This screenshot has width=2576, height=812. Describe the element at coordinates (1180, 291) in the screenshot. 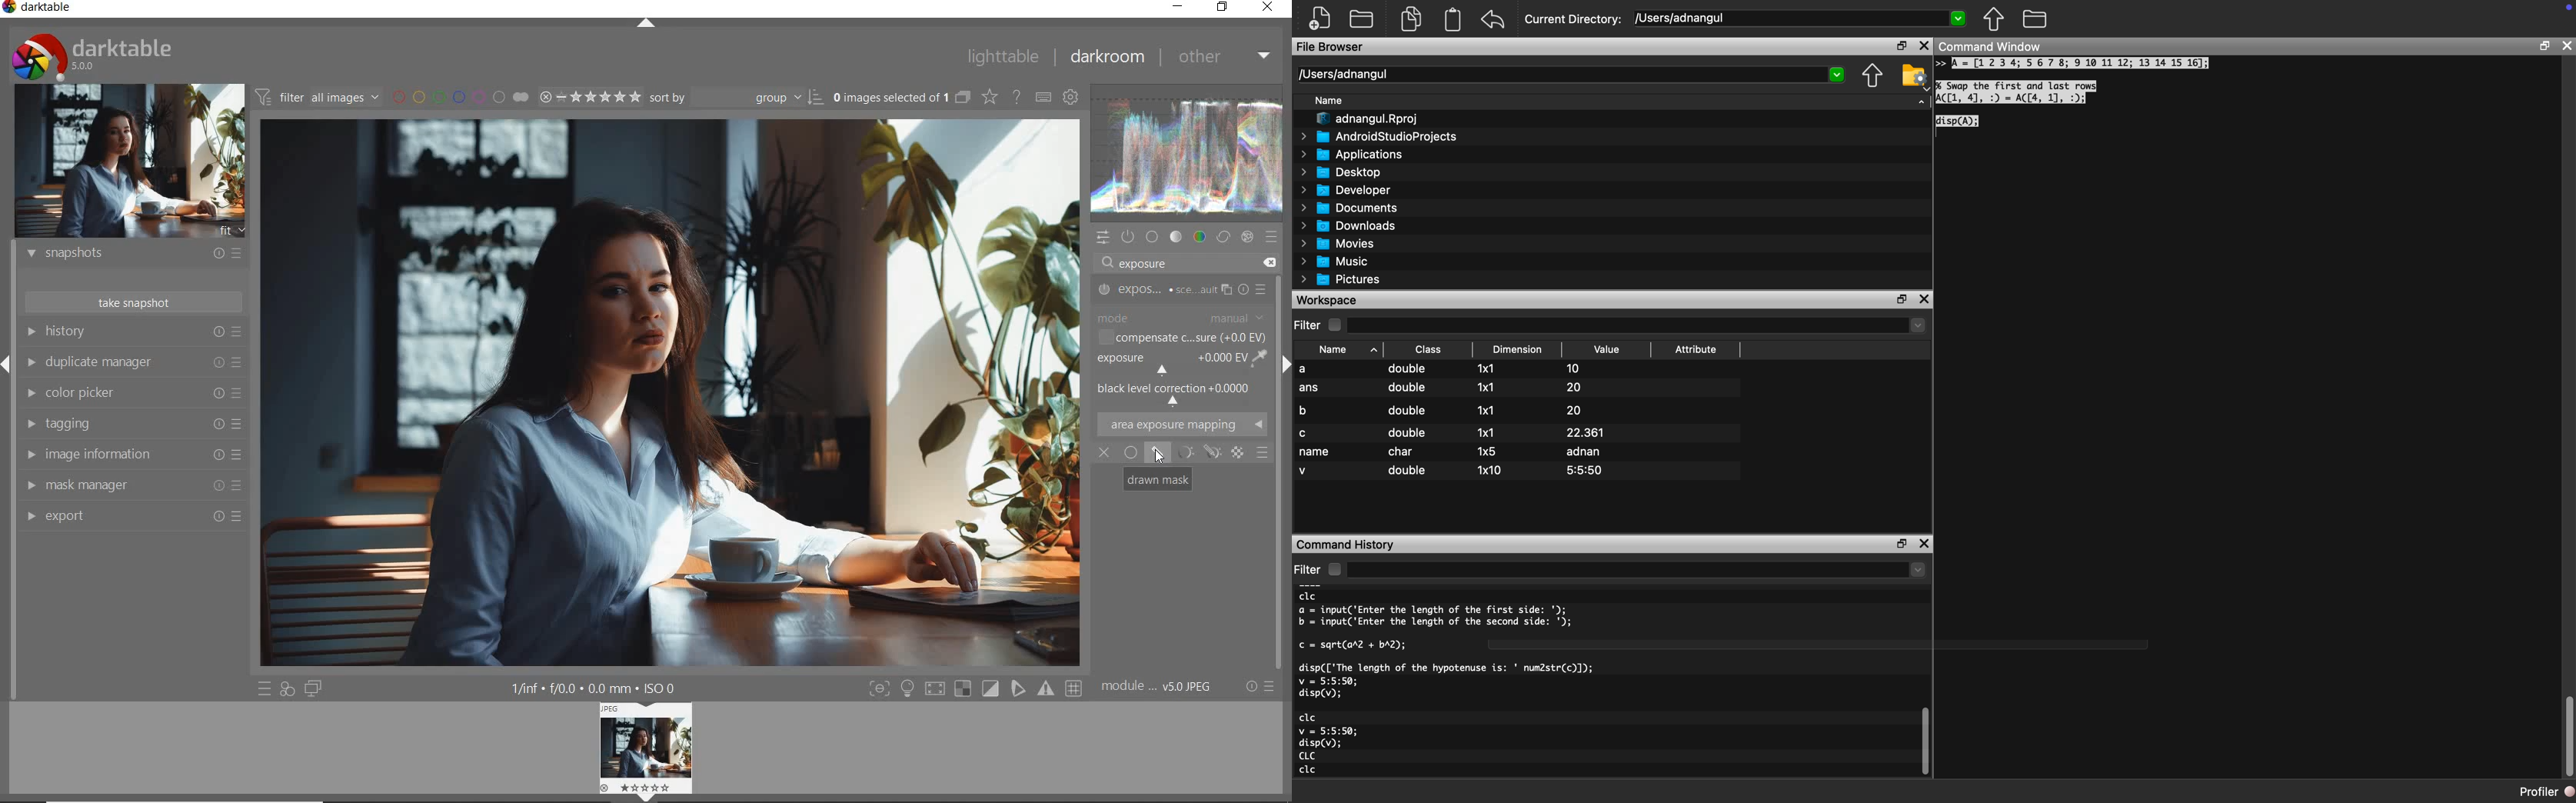

I see `EXPOSURE` at that location.